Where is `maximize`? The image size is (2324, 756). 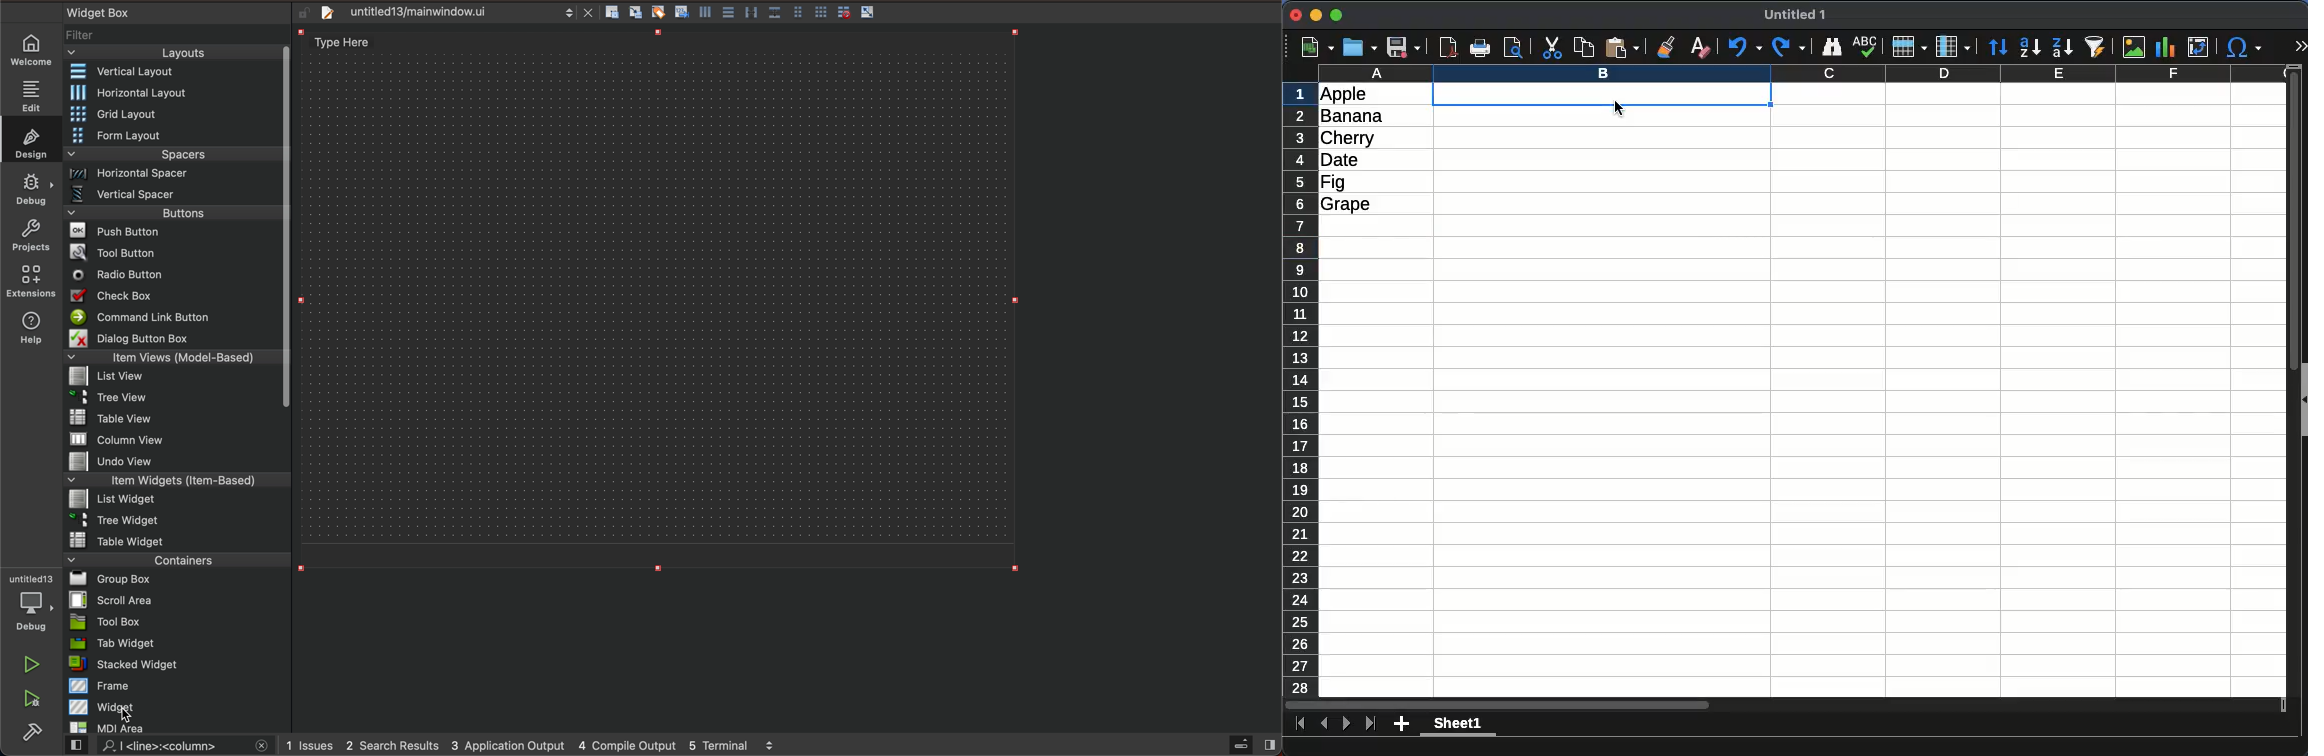
maximize is located at coordinates (1336, 15).